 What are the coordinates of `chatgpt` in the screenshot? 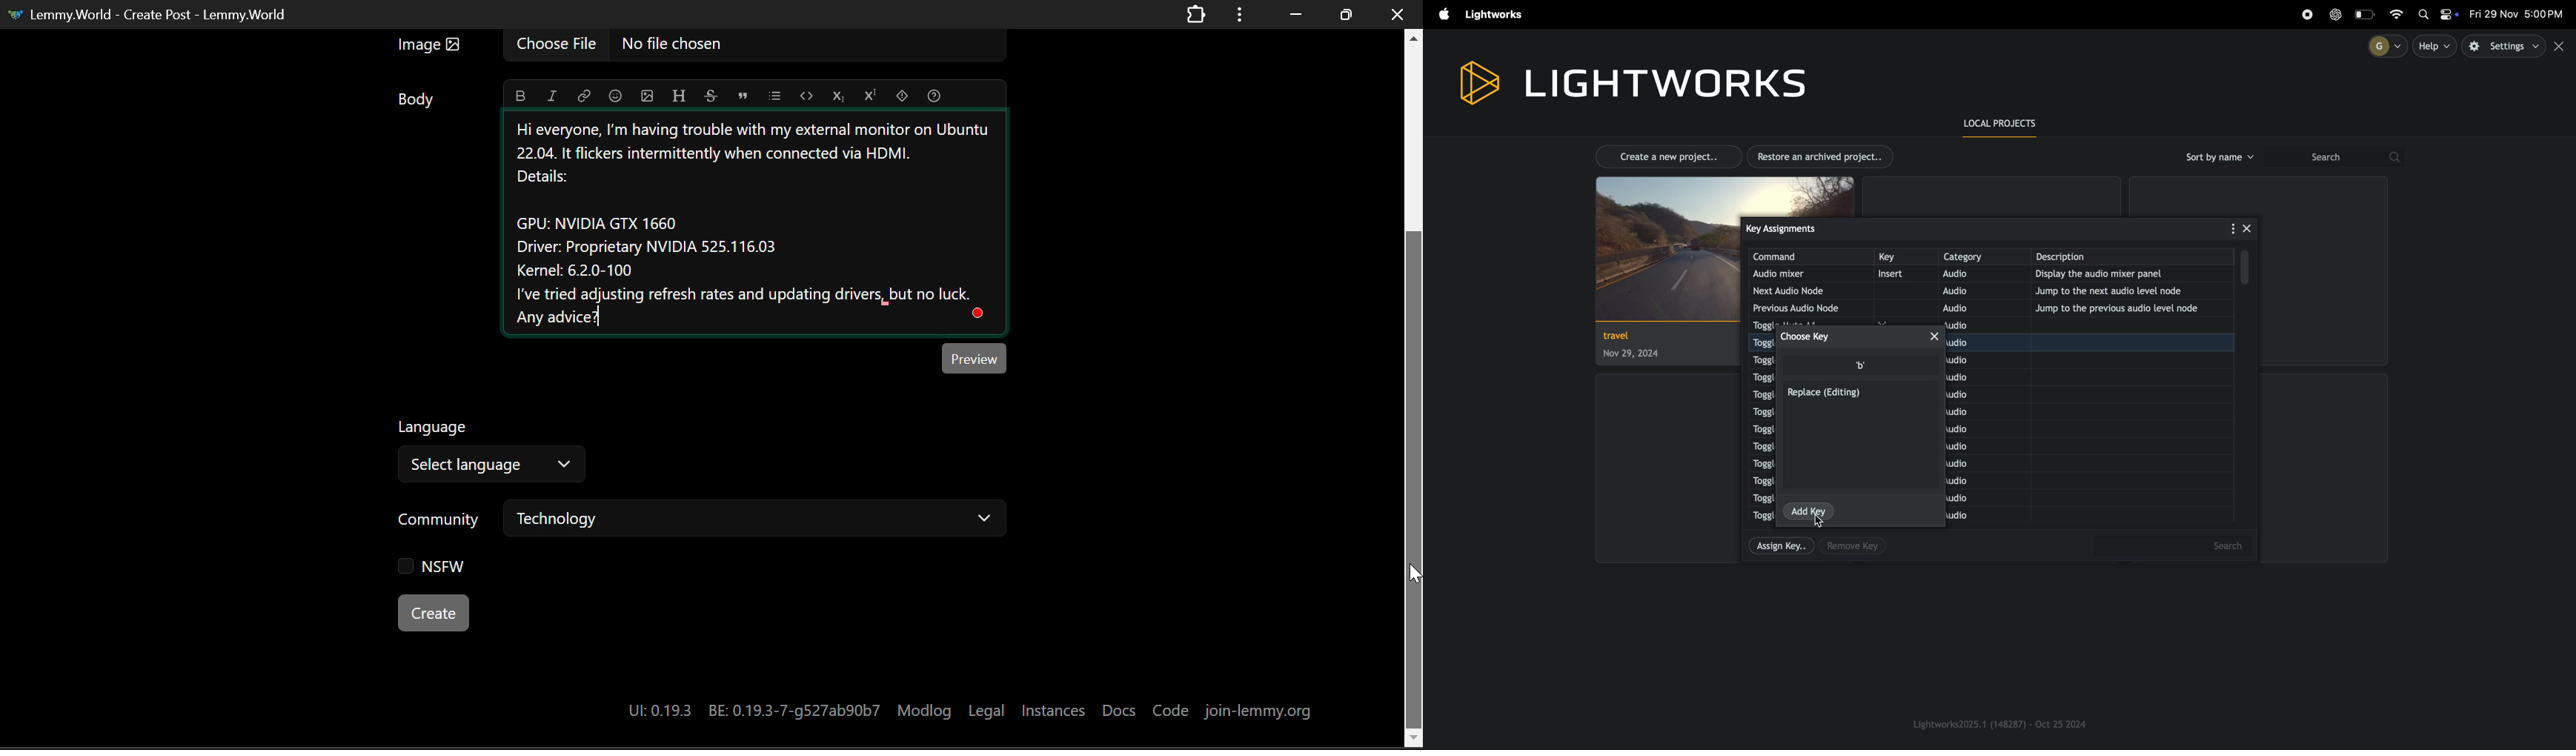 It's located at (2336, 14).